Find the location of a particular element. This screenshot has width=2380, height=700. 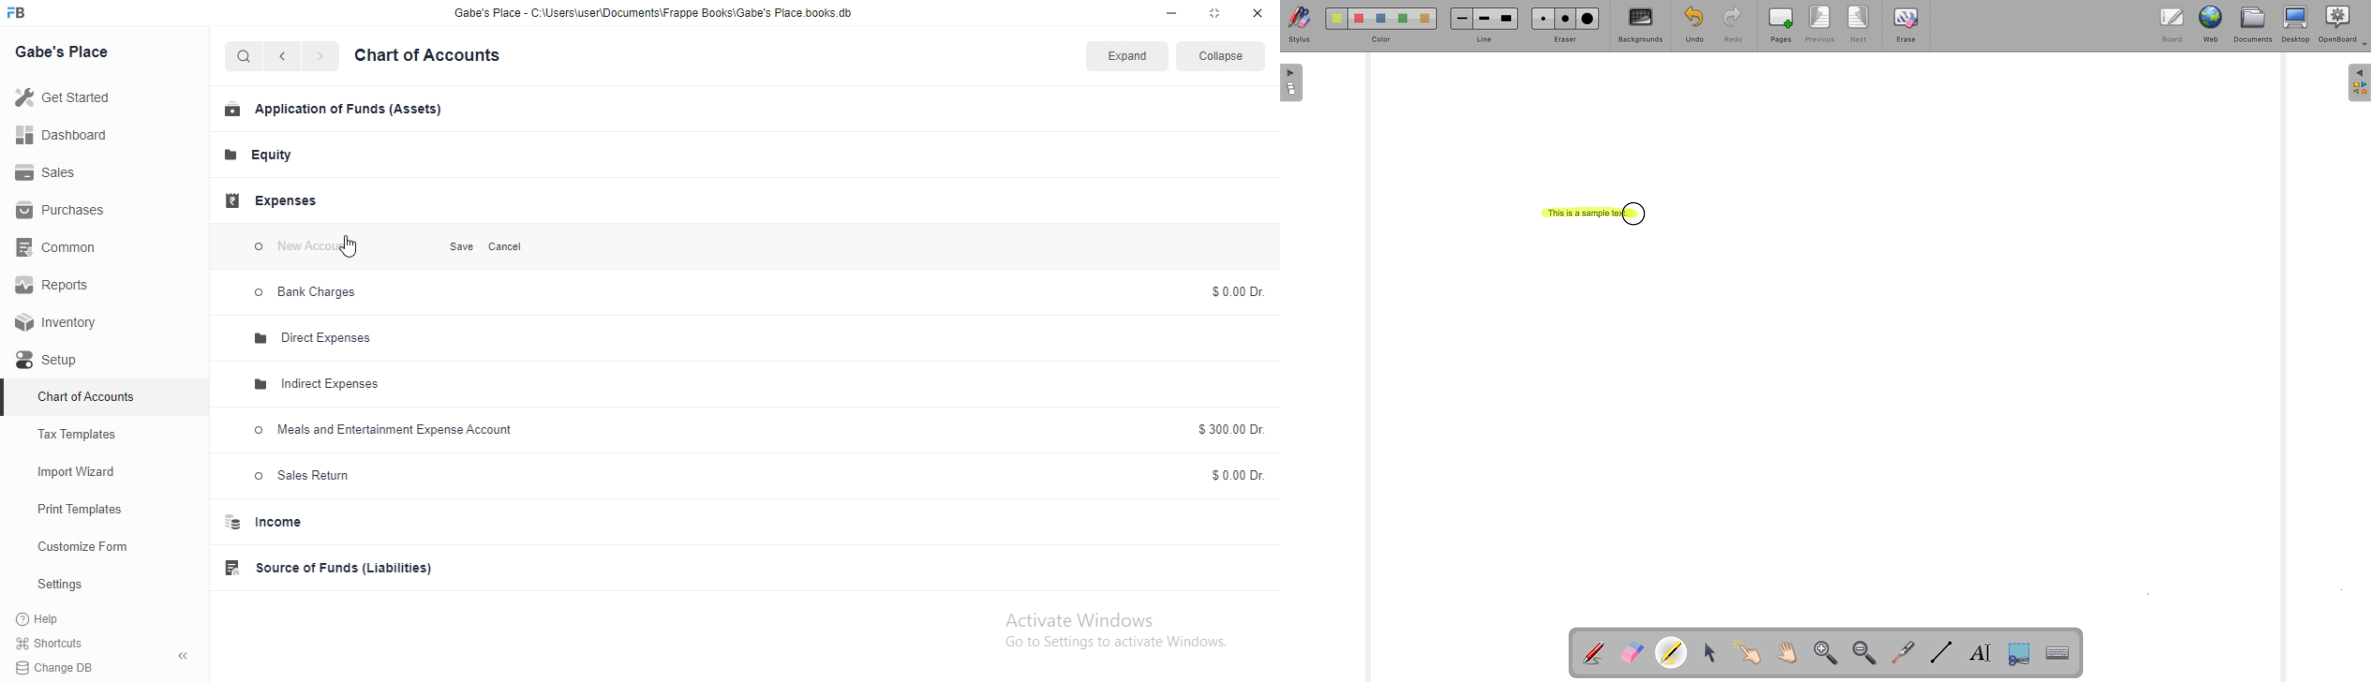

Application of Funds (Assets) is located at coordinates (332, 111).